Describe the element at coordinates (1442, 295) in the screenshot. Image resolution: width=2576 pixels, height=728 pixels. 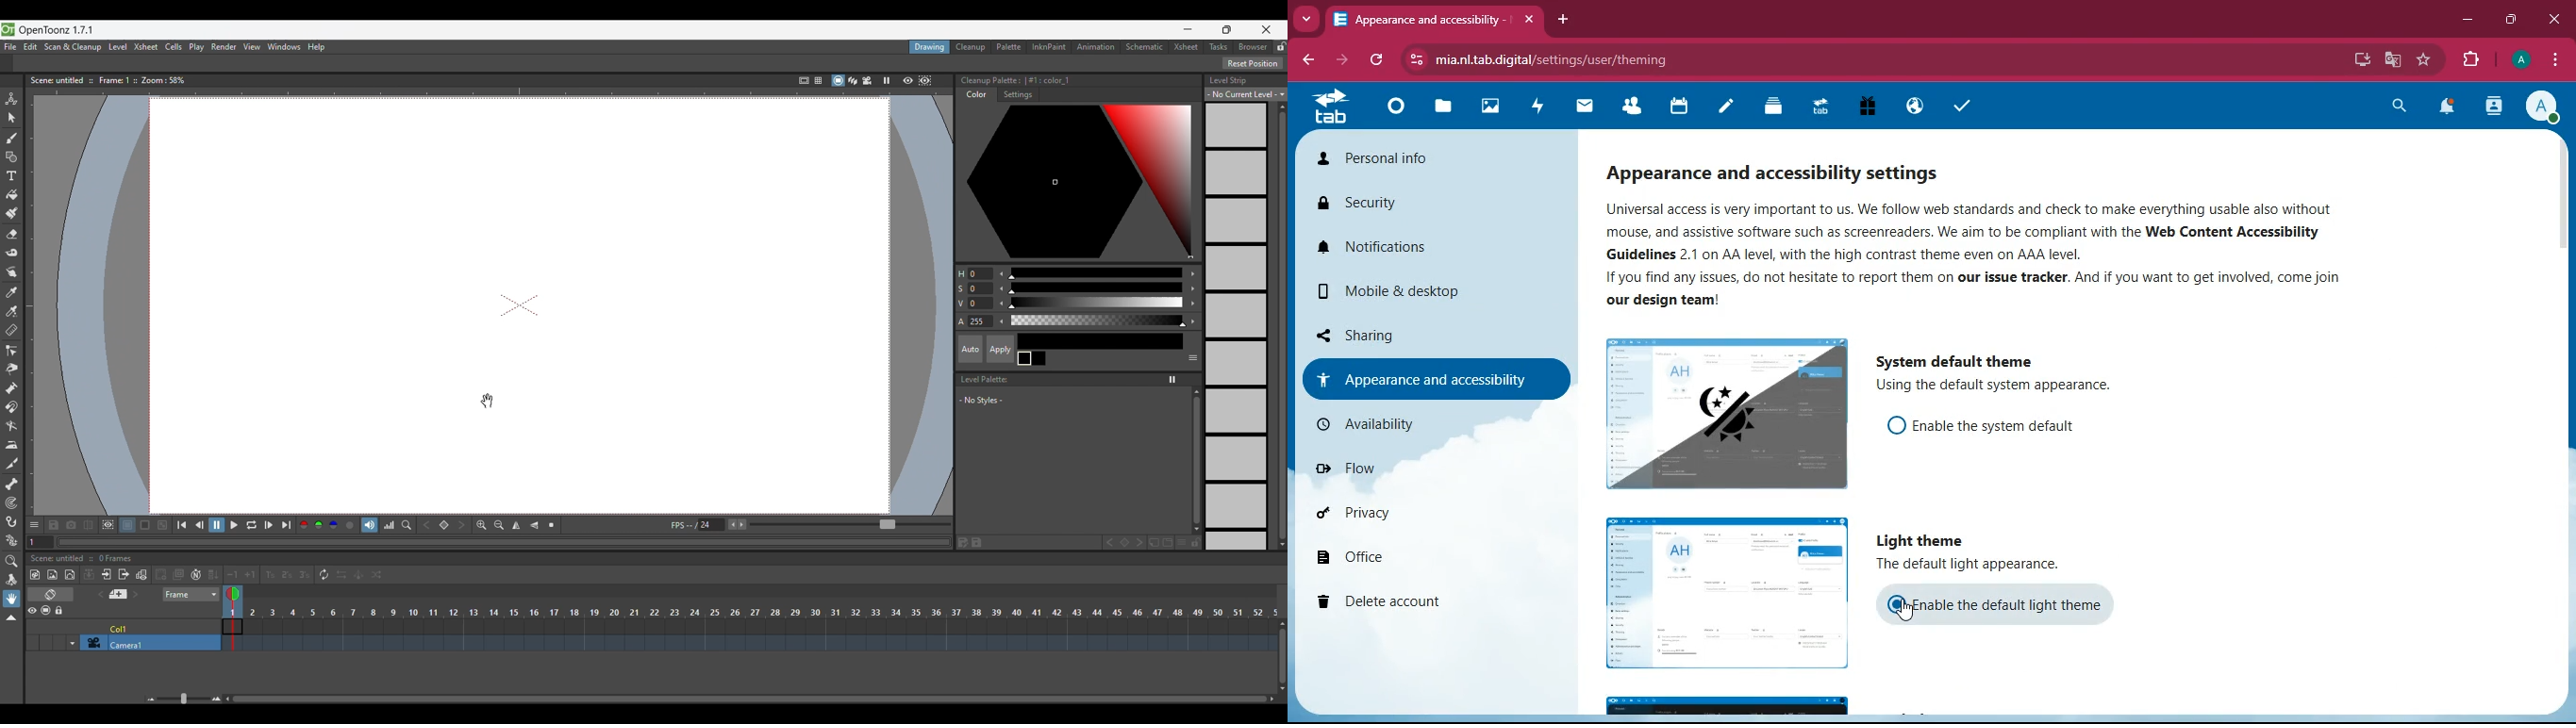
I see `mobile` at that location.